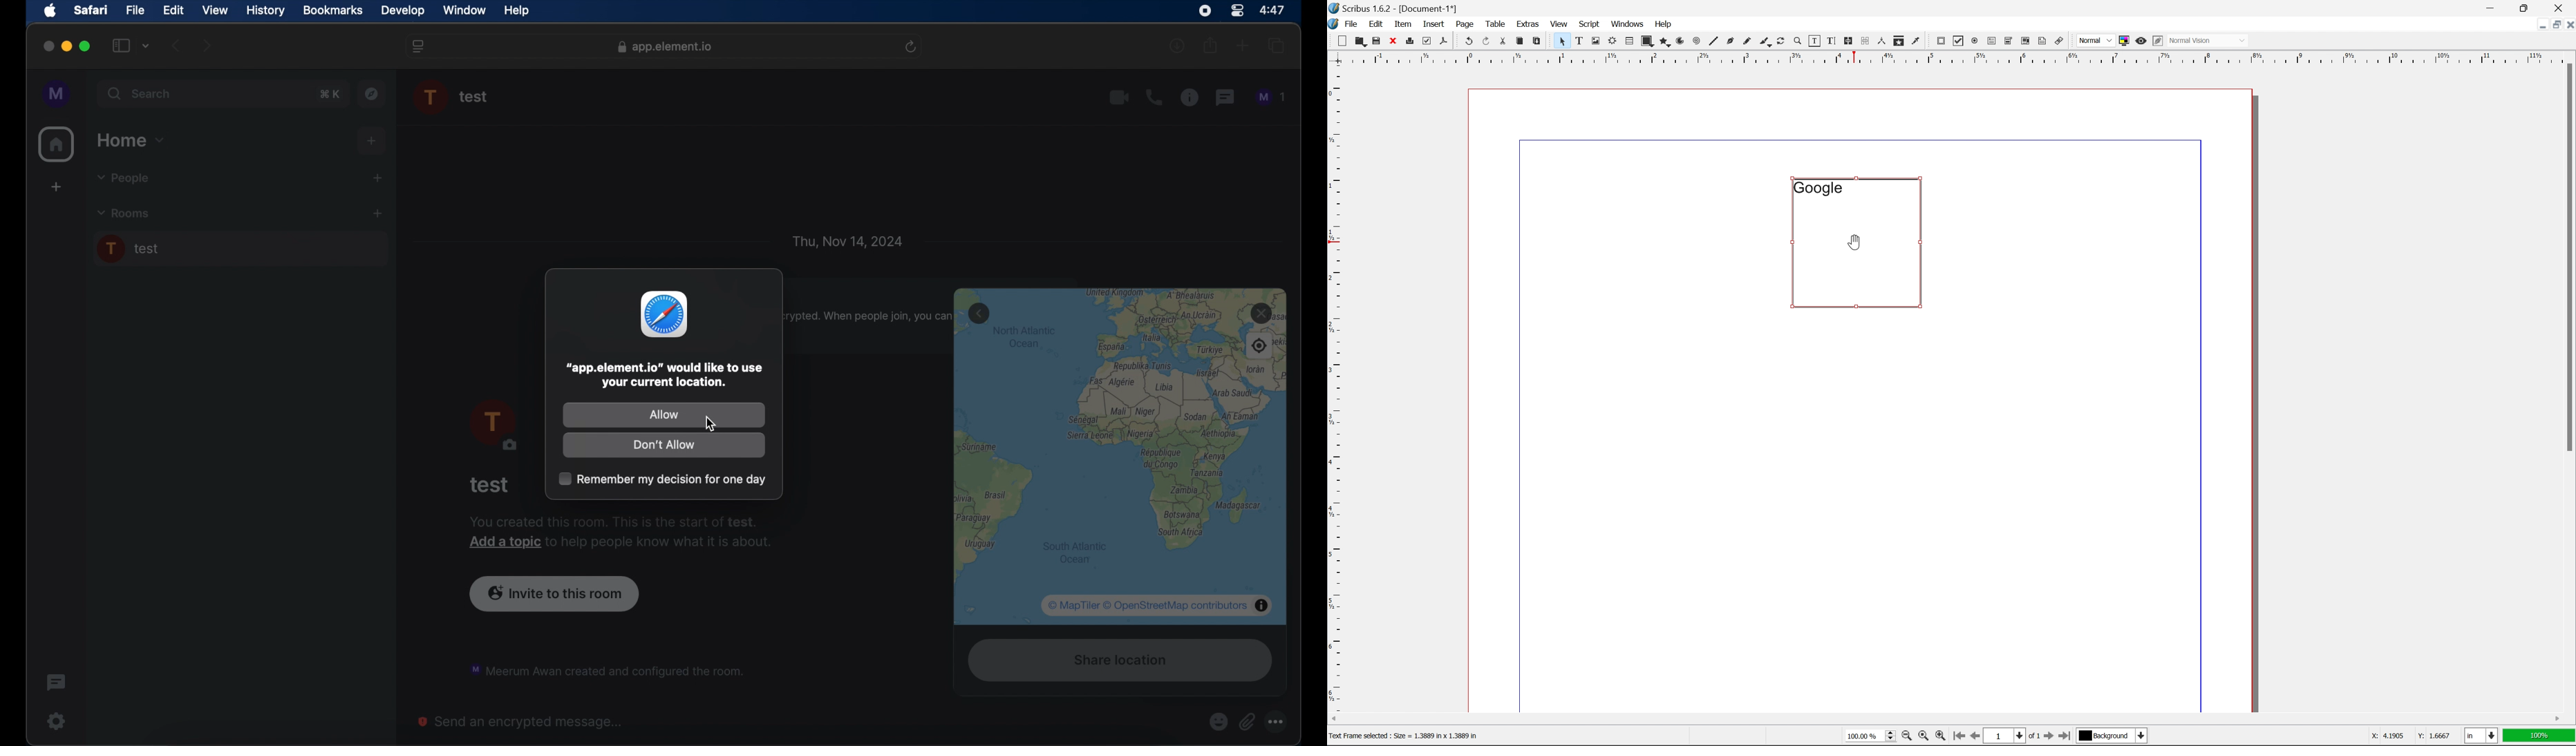 Image resolution: width=2576 pixels, height=756 pixels. Describe the element at coordinates (1465, 23) in the screenshot. I see `page` at that location.